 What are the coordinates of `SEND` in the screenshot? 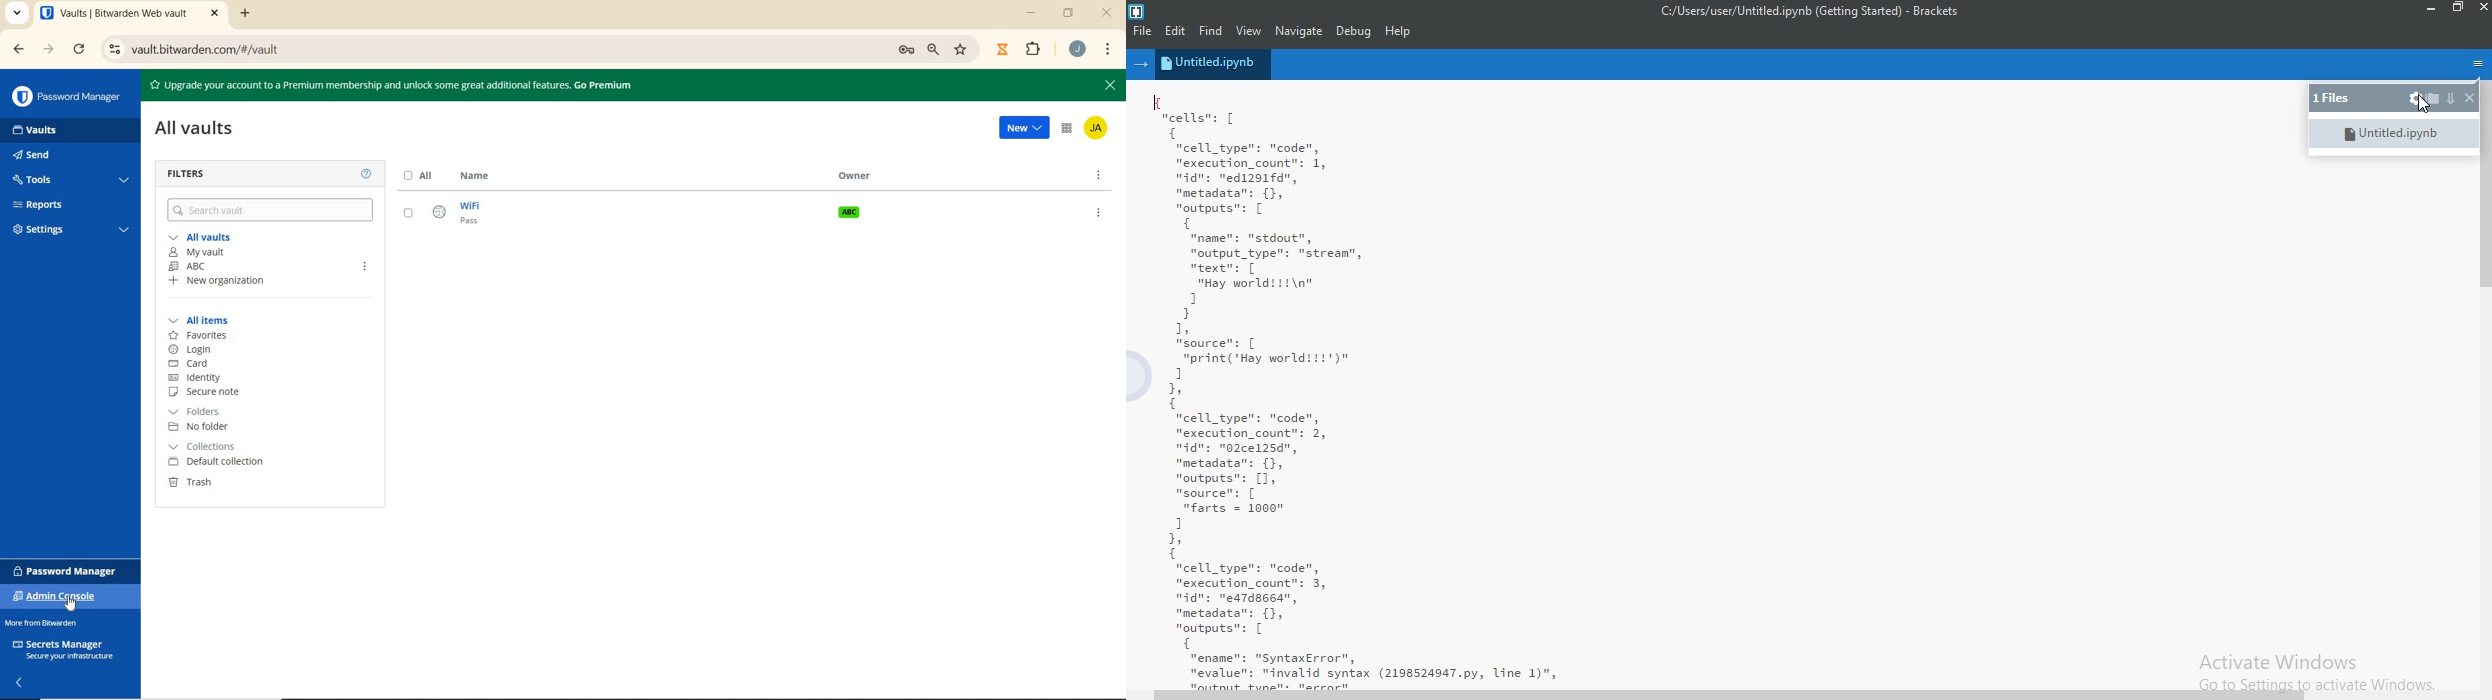 It's located at (46, 156).